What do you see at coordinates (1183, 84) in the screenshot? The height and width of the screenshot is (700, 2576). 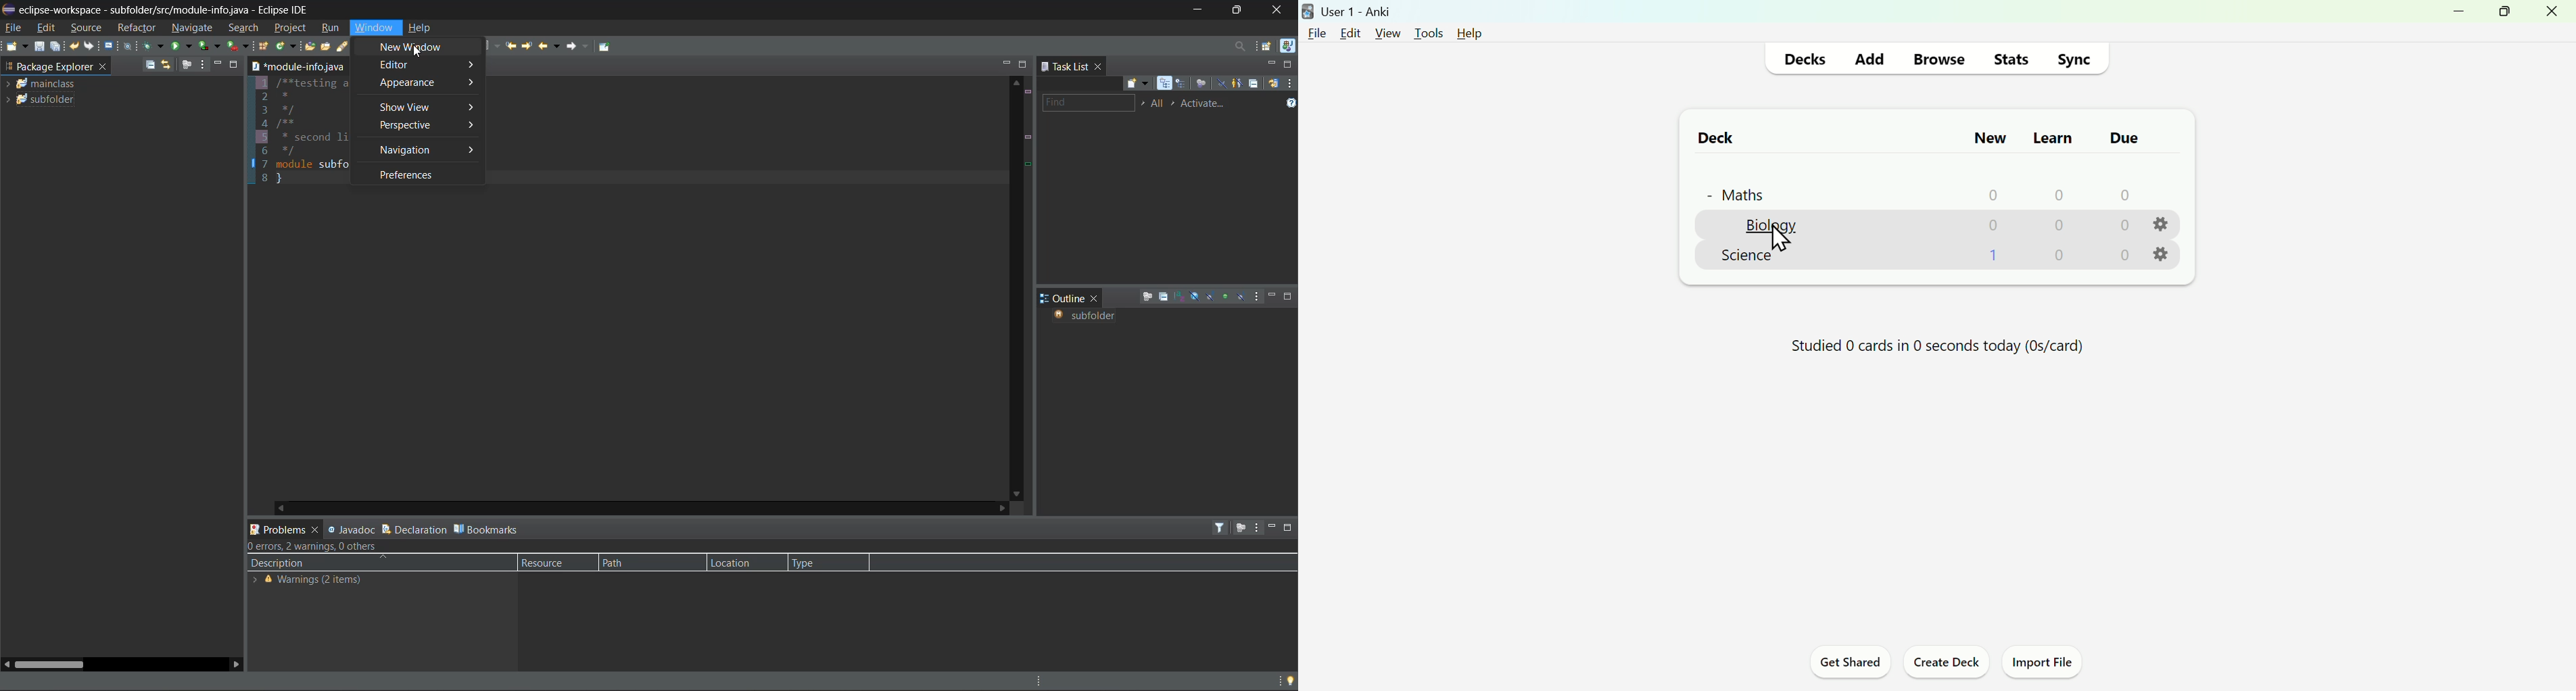 I see `scheduled` at bounding box center [1183, 84].